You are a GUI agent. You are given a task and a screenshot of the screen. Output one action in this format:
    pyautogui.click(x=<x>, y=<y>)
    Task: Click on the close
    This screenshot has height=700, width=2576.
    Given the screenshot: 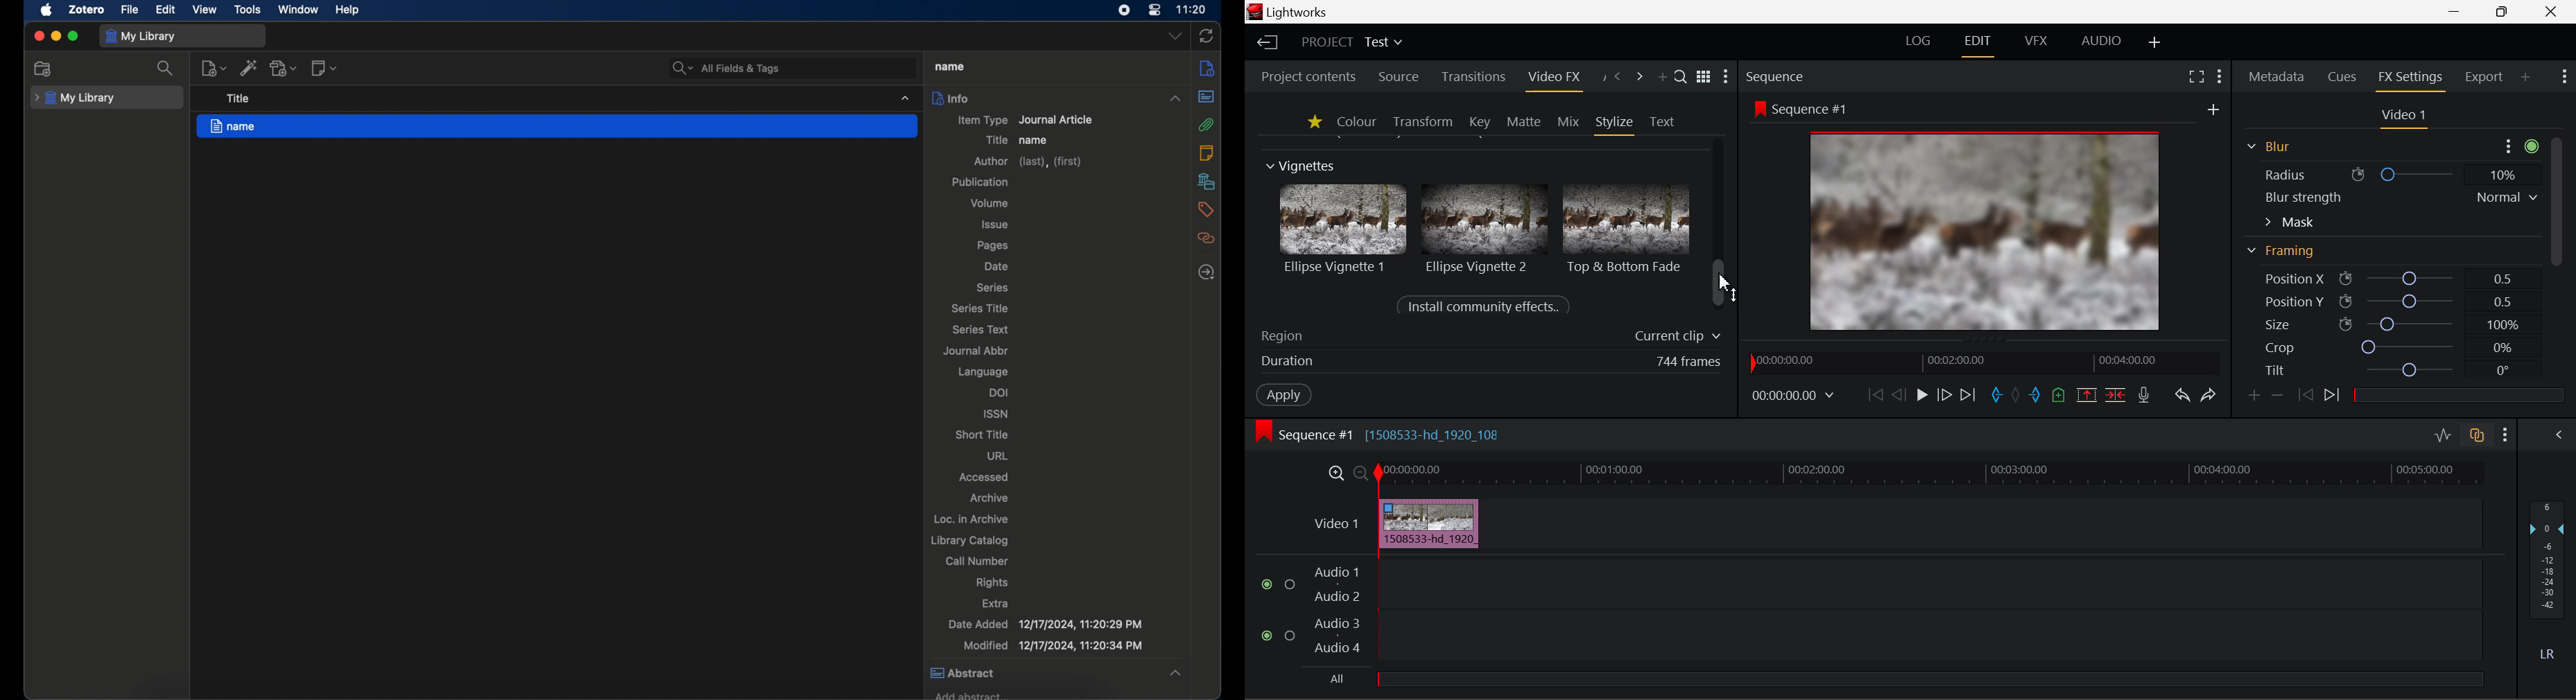 What is the action you would take?
    pyautogui.click(x=38, y=36)
    